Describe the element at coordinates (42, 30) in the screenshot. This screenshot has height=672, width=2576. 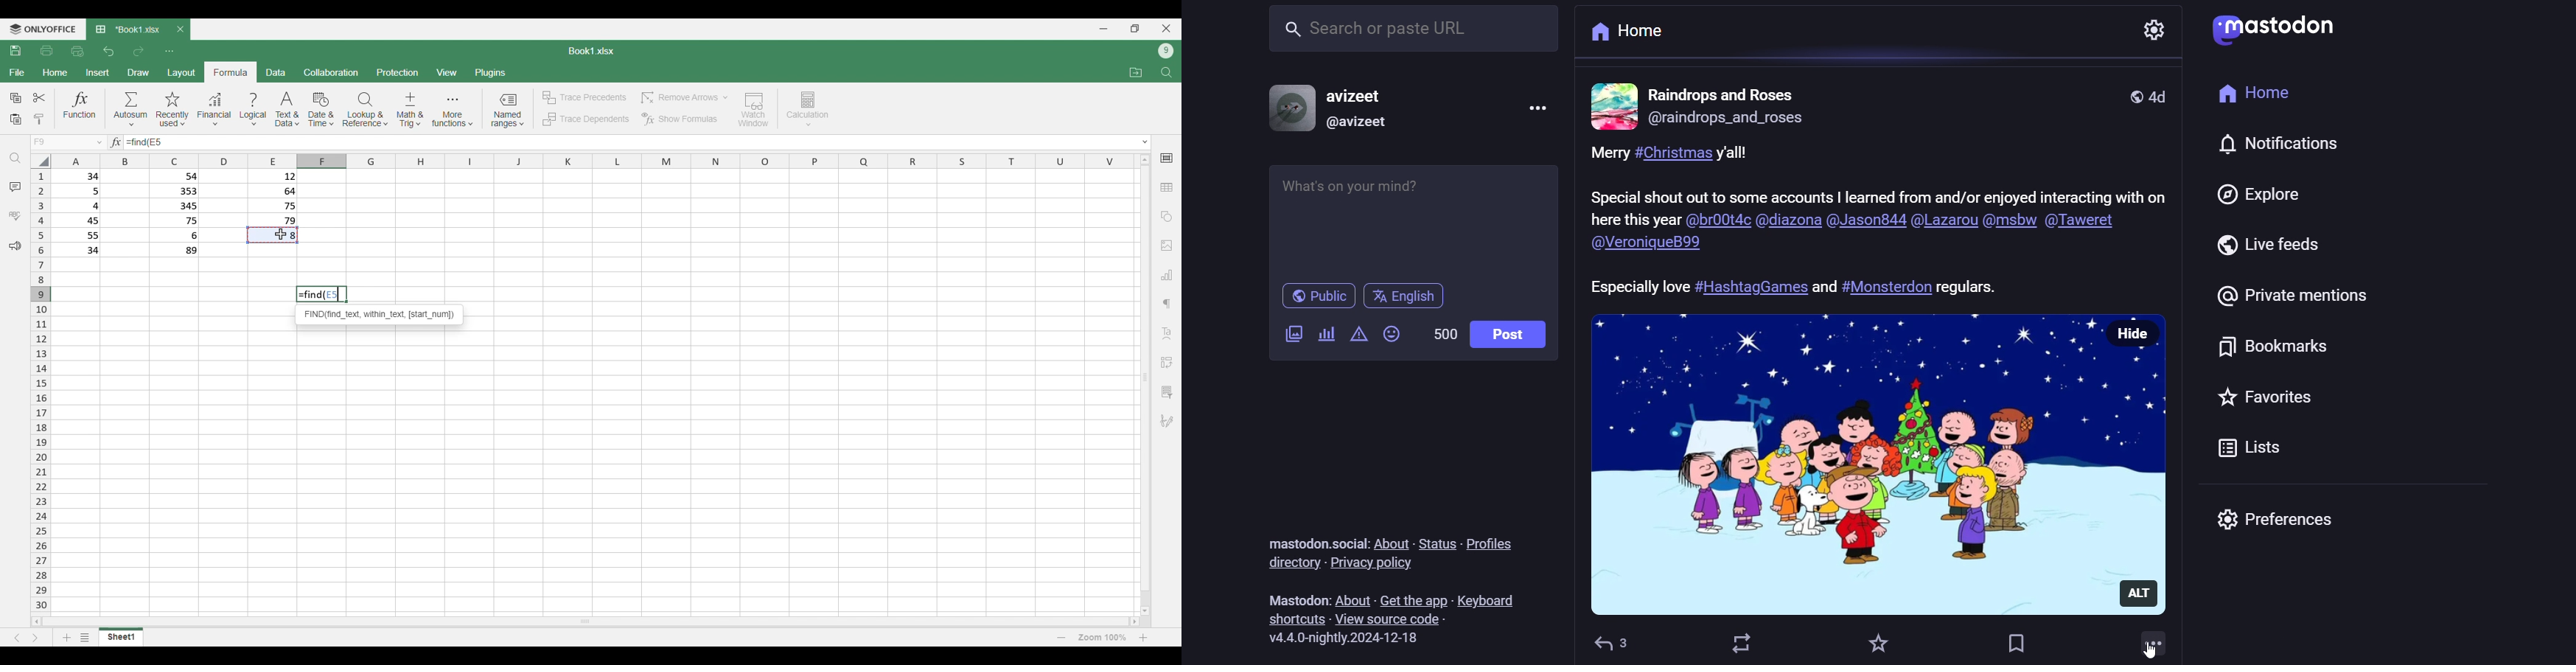
I see `Software logo and name` at that location.